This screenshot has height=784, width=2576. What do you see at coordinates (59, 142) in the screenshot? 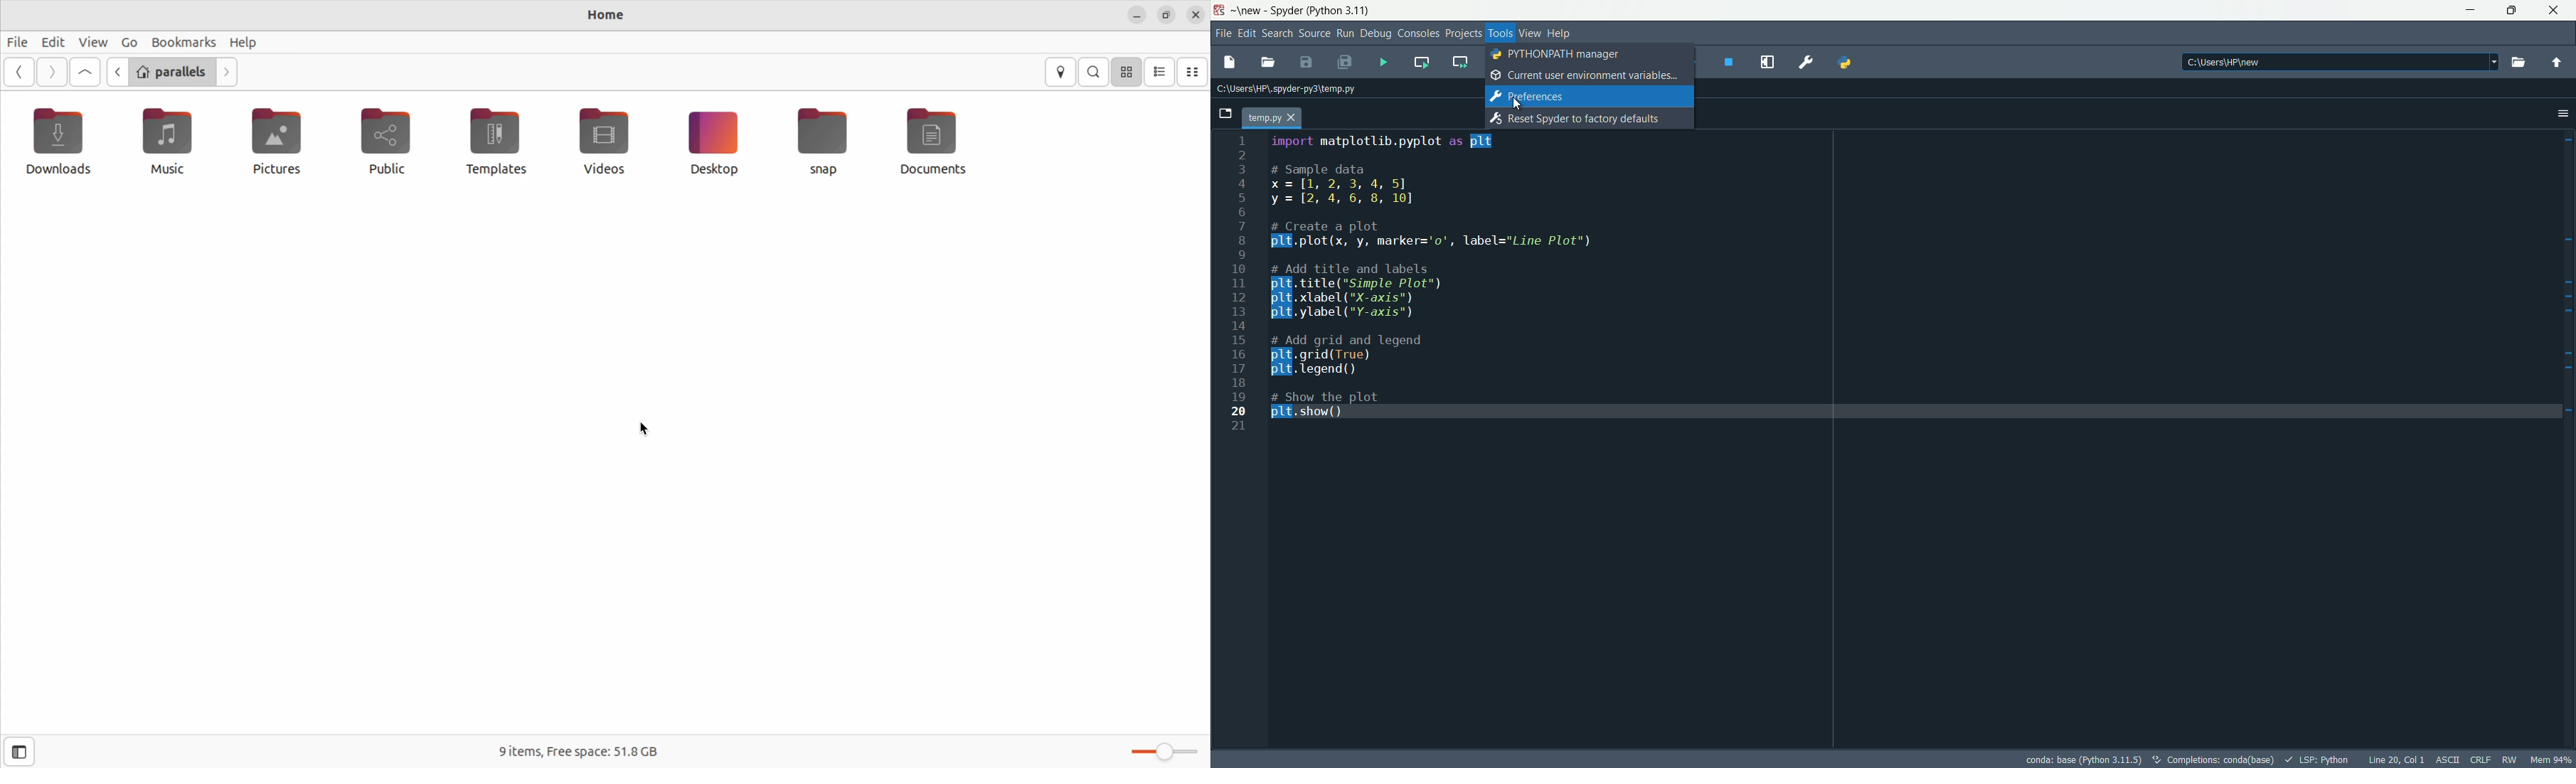
I see `downloads` at bounding box center [59, 142].